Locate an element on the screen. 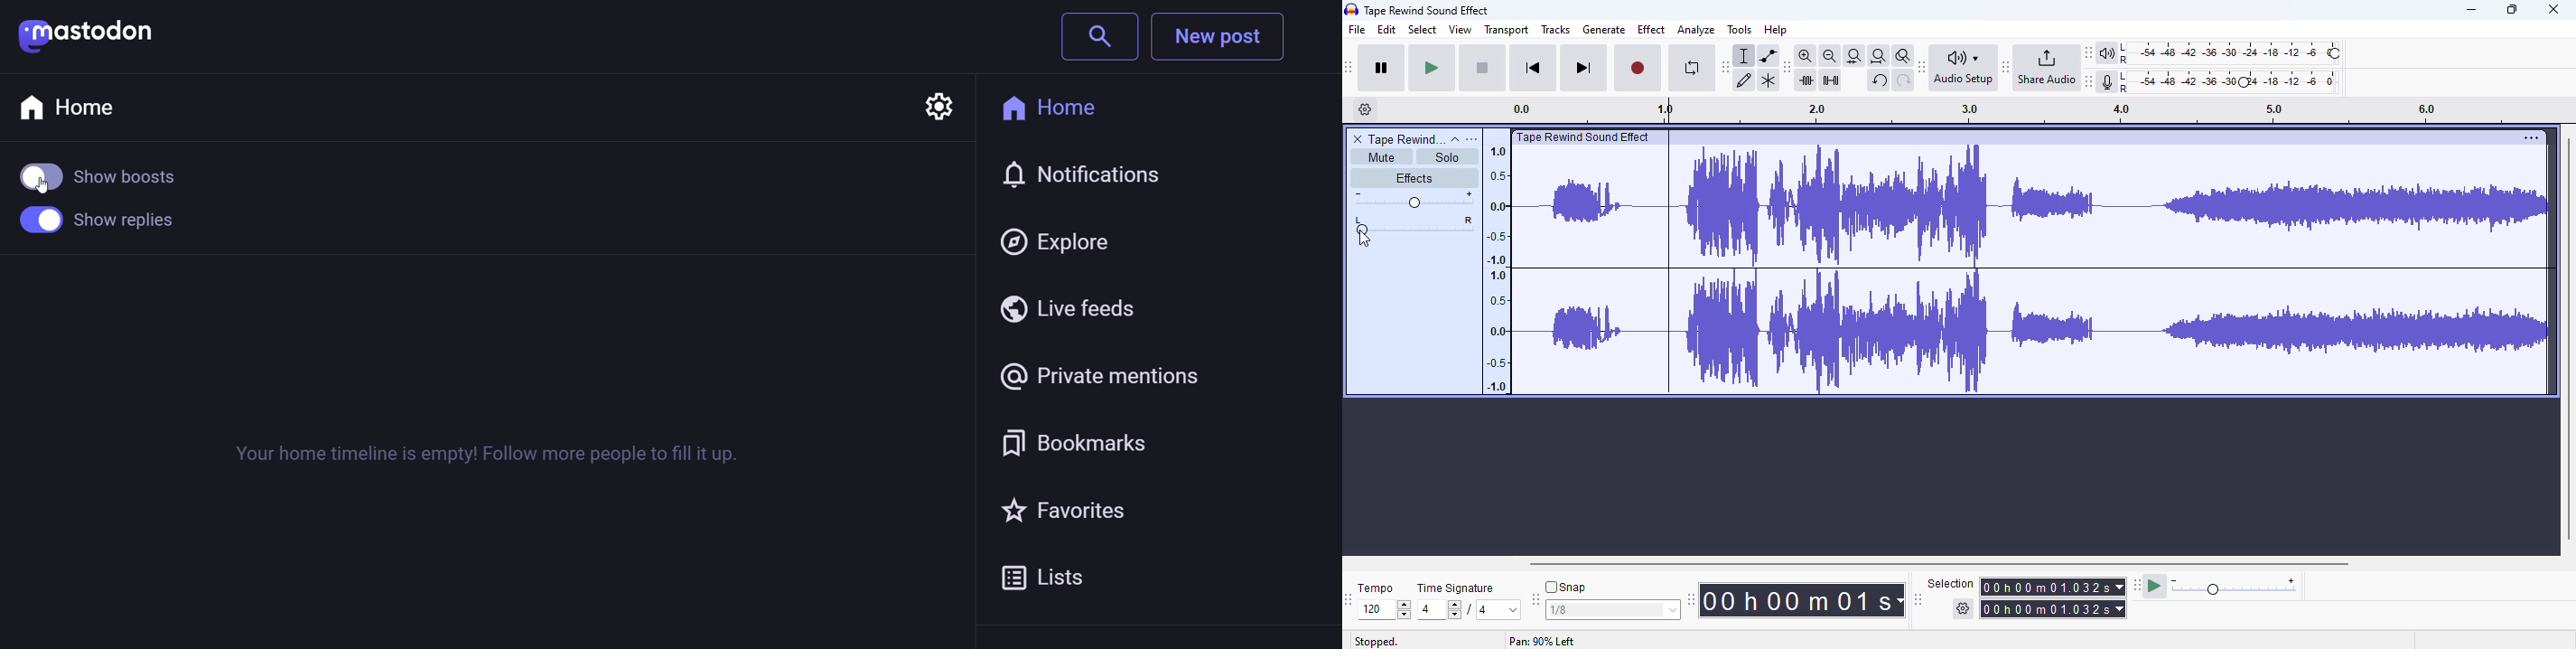 Image resolution: width=2576 pixels, height=672 pixels. maximize is located at coordinates (2511, 10).